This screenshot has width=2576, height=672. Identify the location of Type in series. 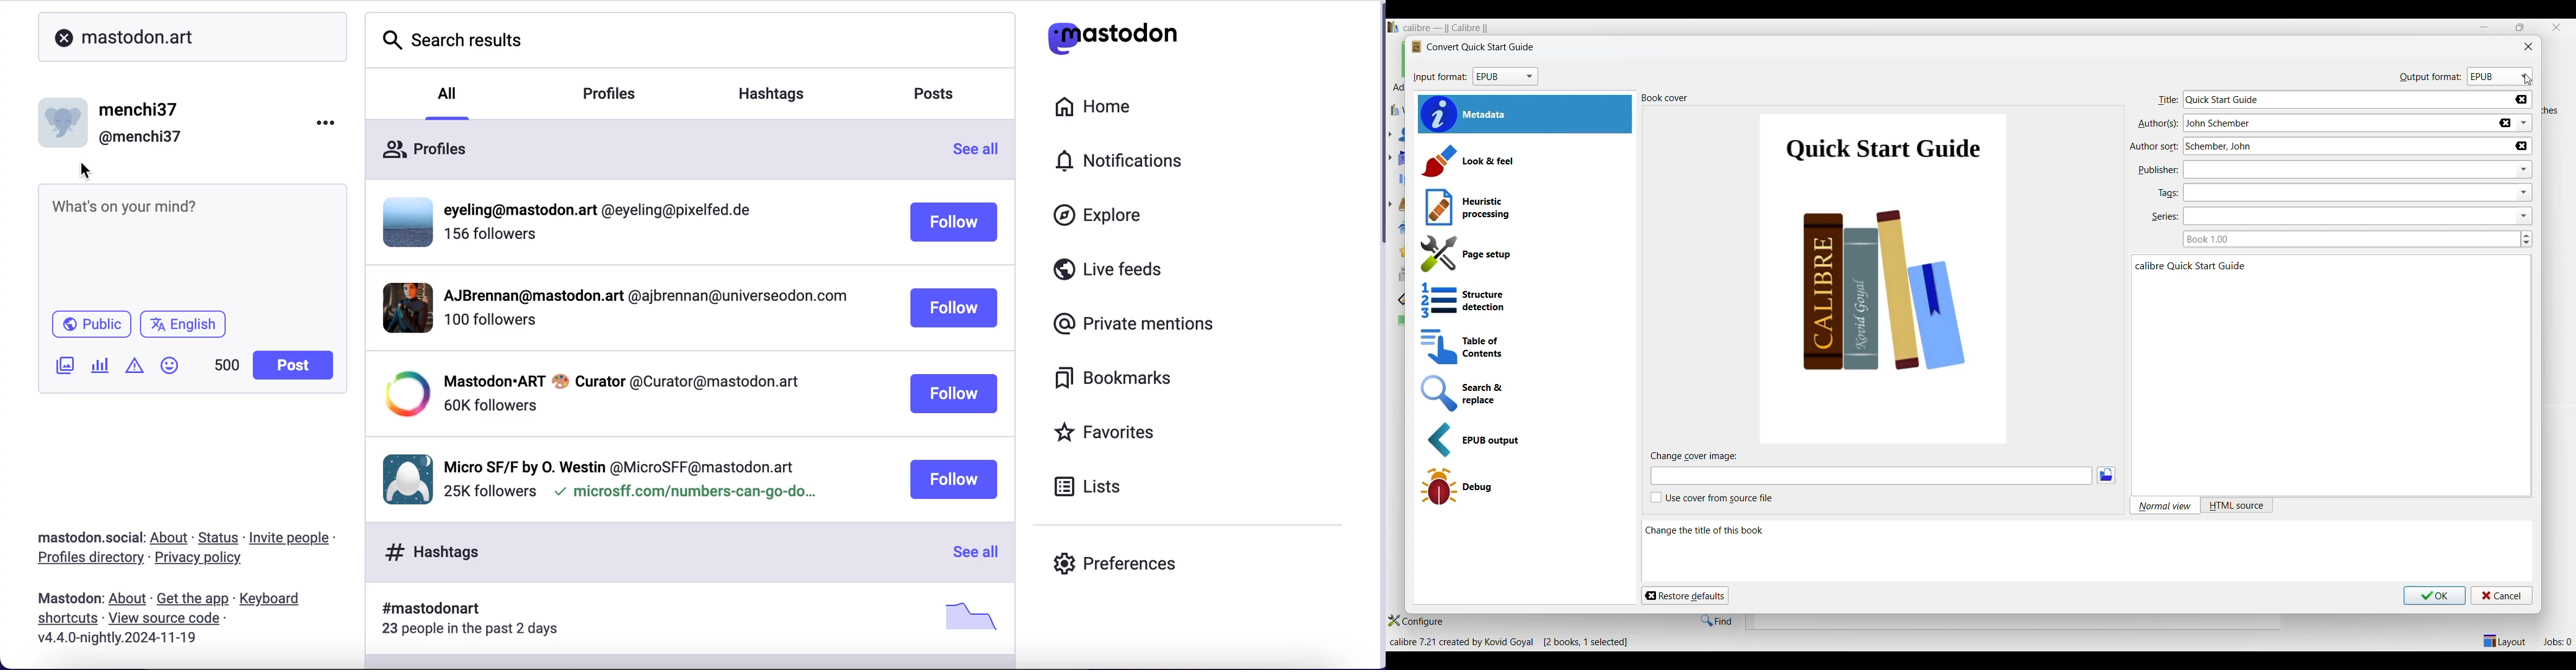
(2332, 216).